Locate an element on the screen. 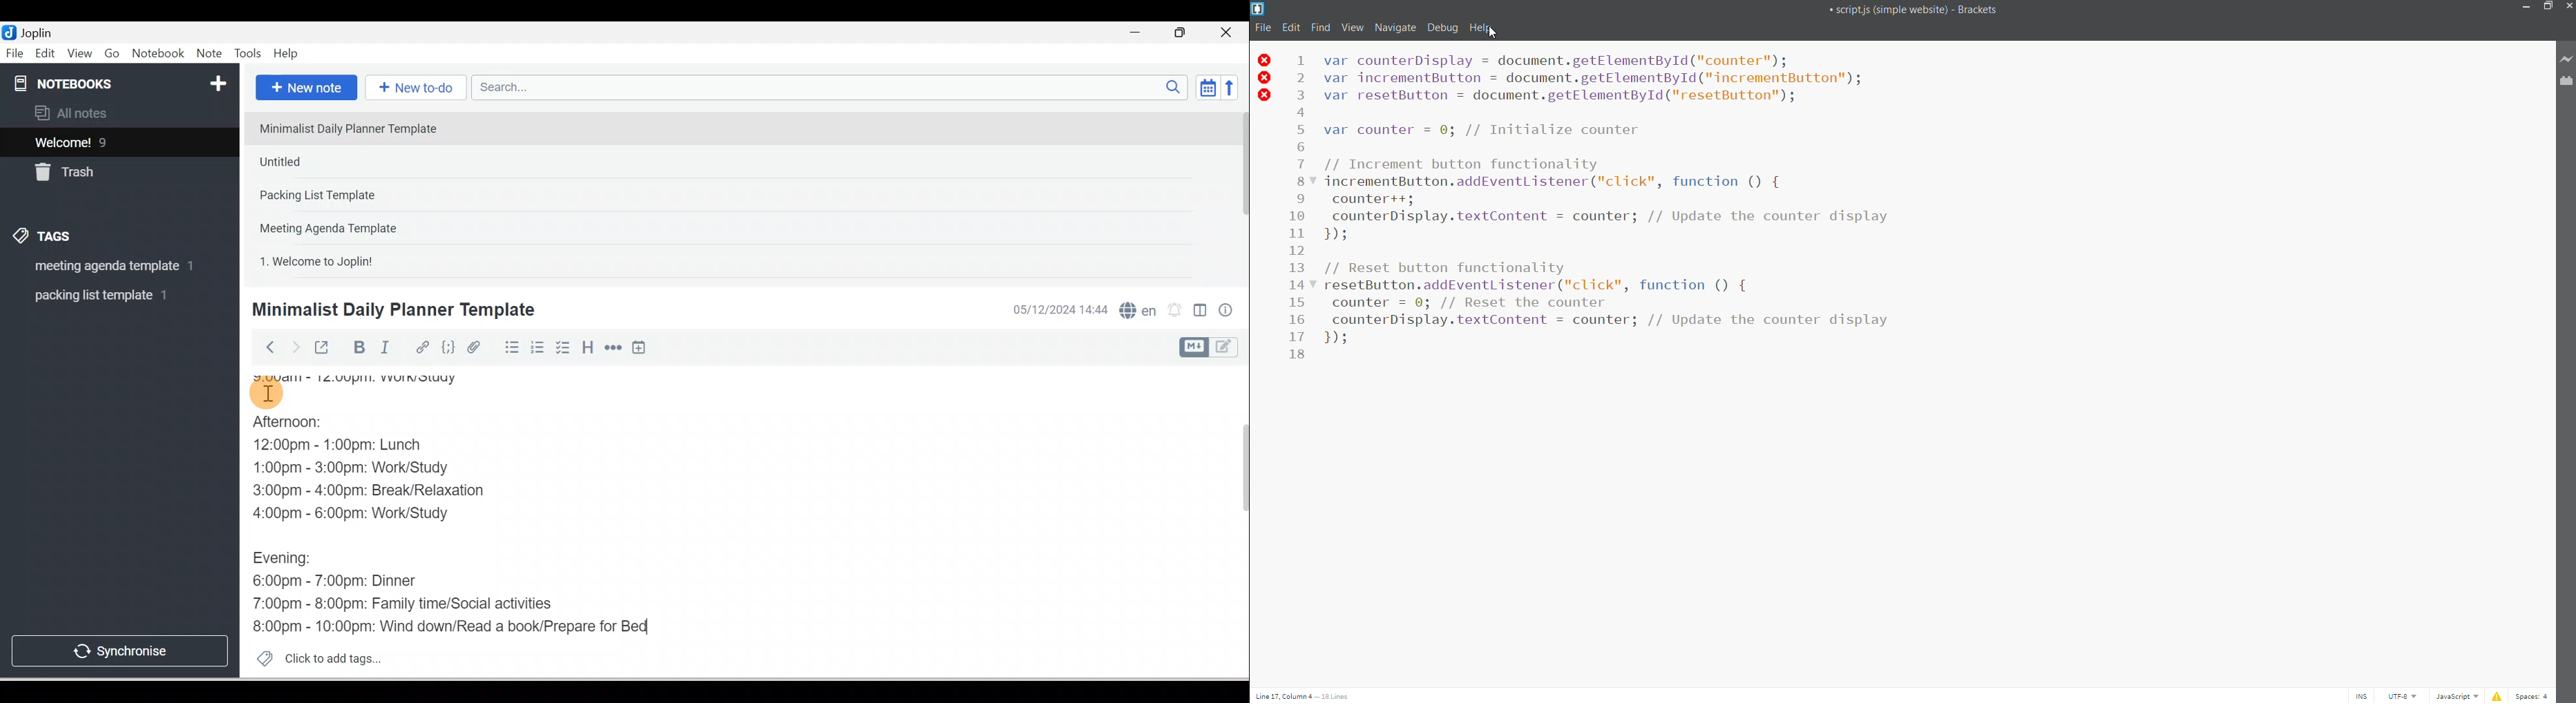 The height and width of the screenshot is (728, 2576). navigate is located at coordinates (1394, 28).